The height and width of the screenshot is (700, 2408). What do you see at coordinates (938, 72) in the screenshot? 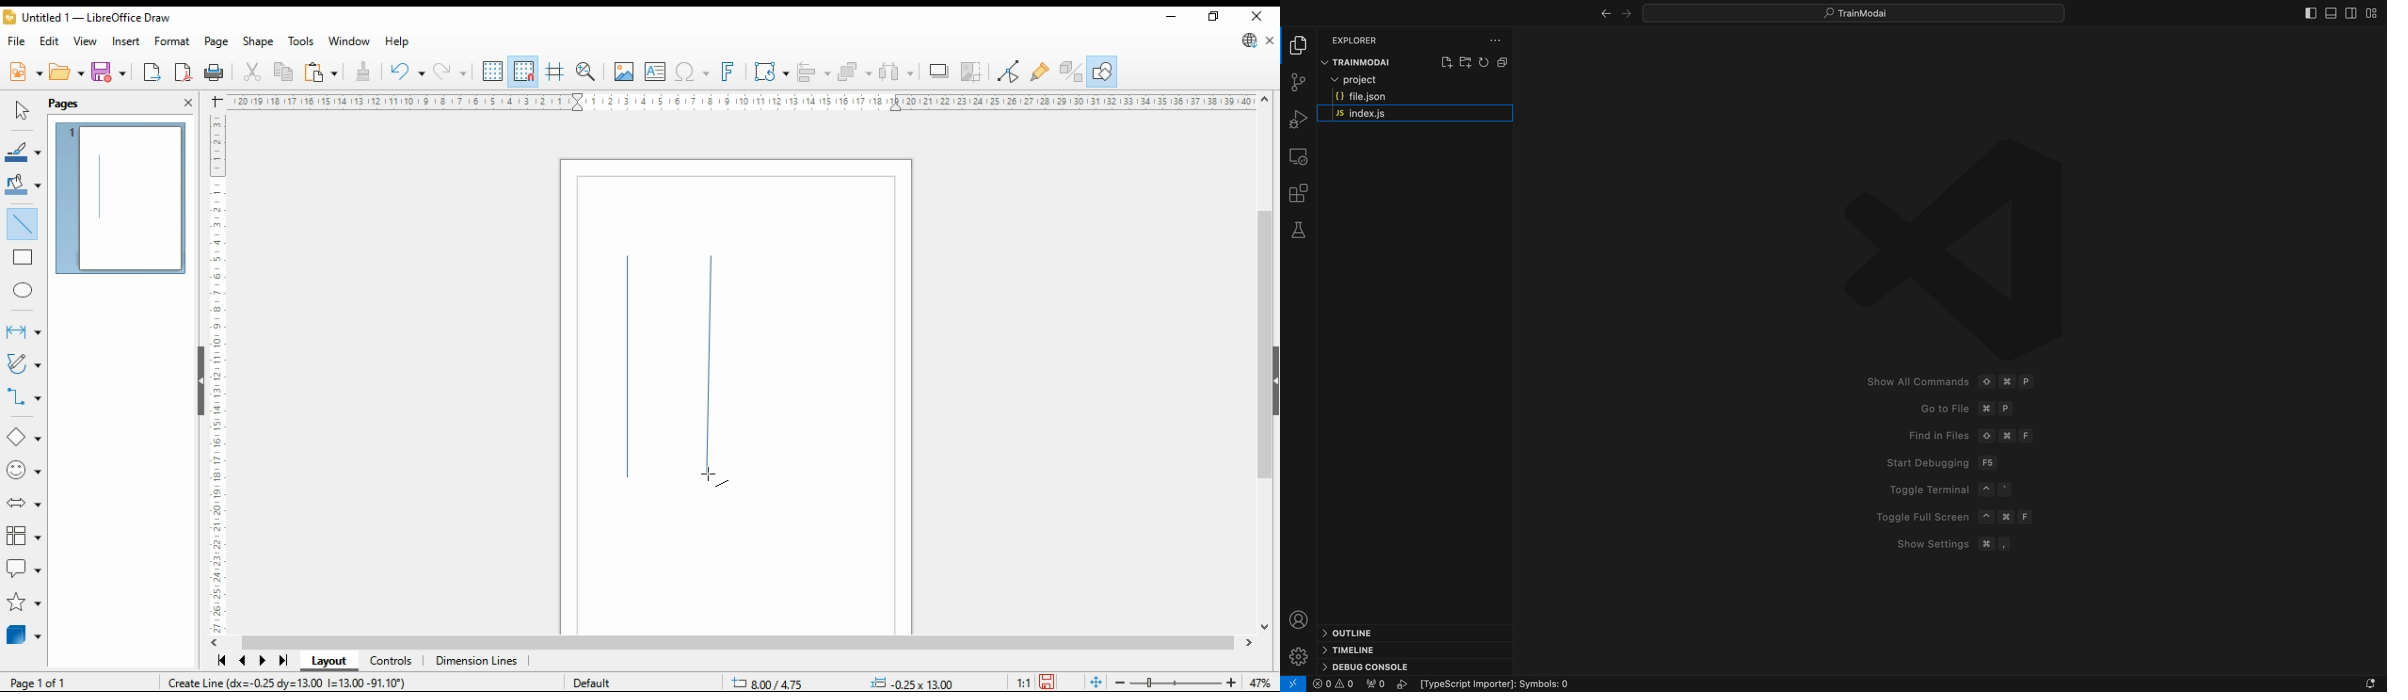
I see `shadows` at bounding box center [938, 72].